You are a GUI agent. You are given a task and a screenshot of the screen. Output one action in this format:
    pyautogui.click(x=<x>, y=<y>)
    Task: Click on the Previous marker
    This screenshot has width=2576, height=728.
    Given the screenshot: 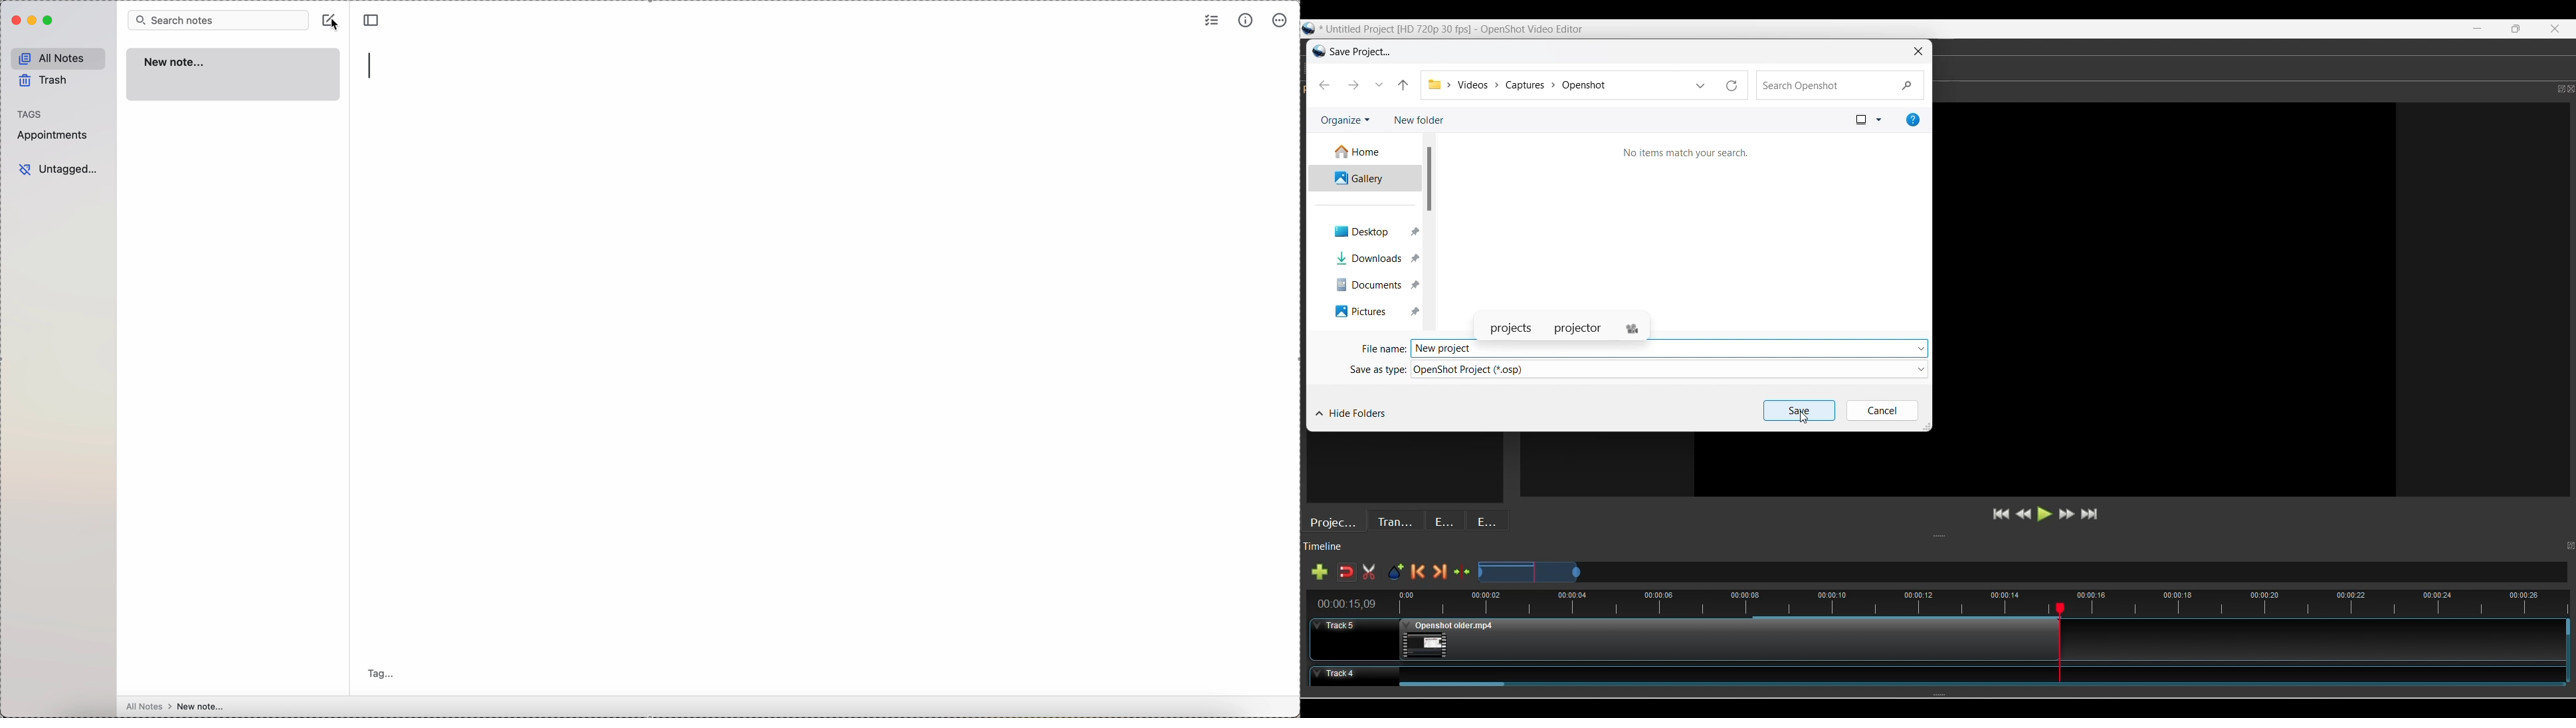 What is the action you would take?
    pyautogui.click(x=1417, y=572)
    